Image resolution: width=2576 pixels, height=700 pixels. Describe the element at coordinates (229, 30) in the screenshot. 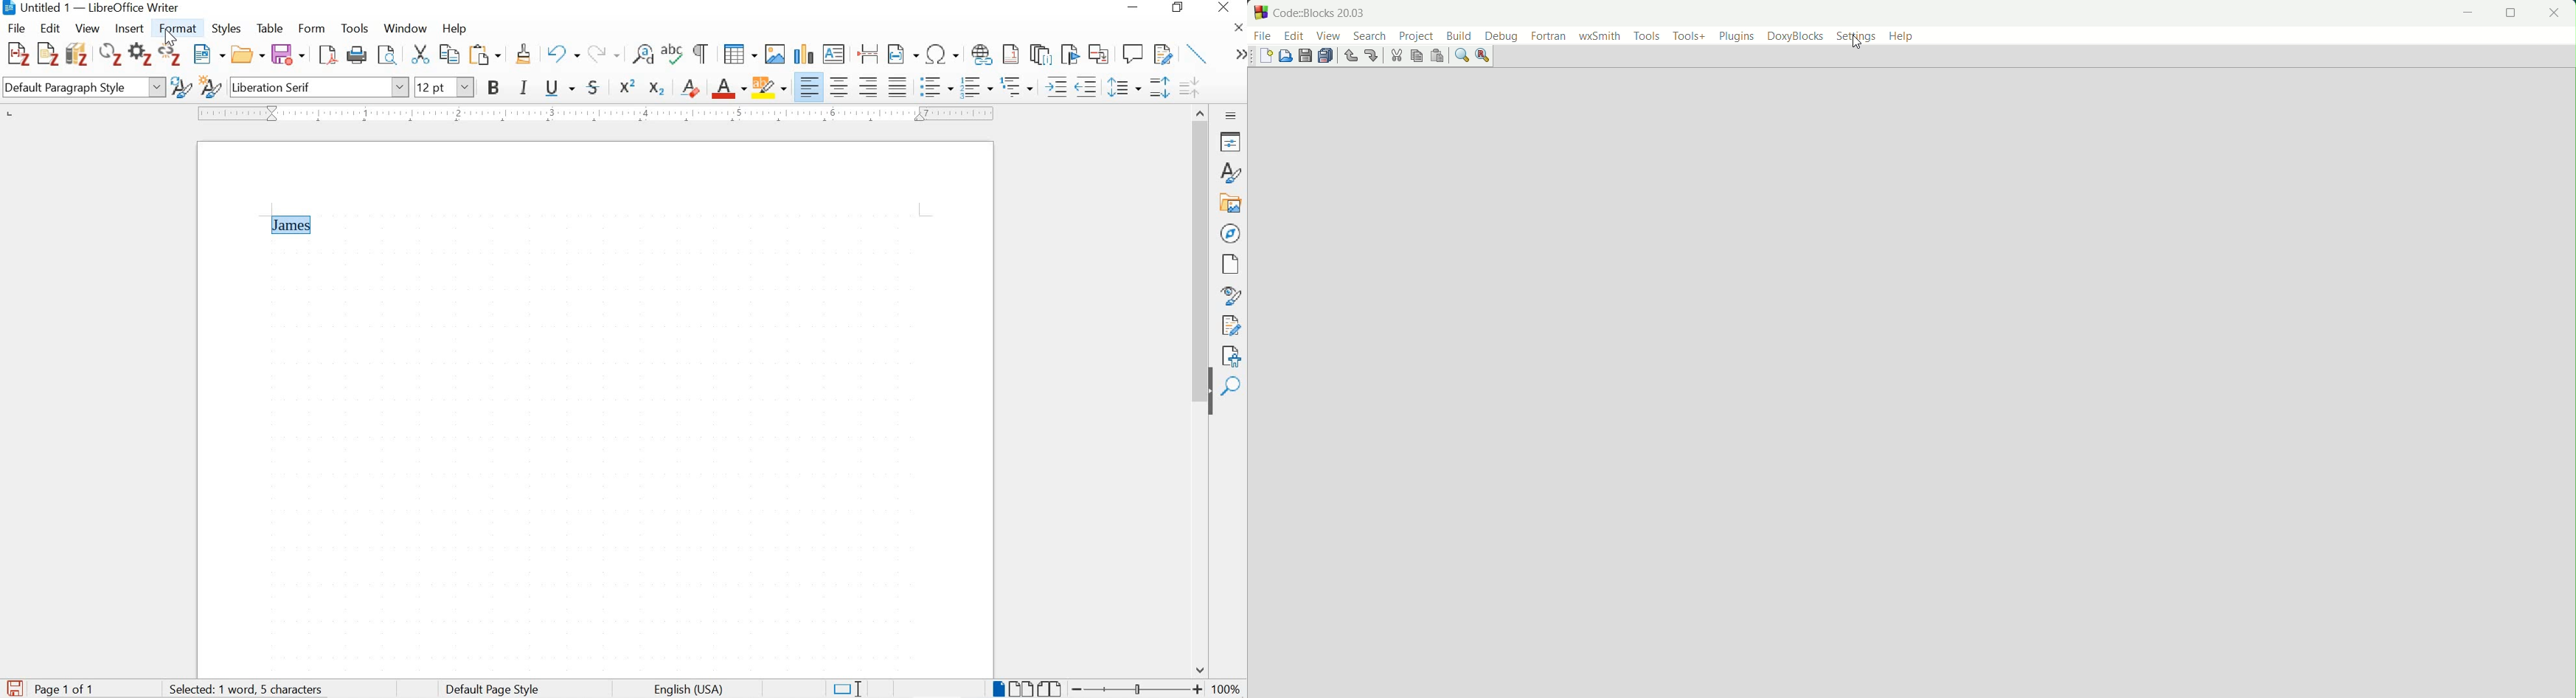

I see `styles` at that location.